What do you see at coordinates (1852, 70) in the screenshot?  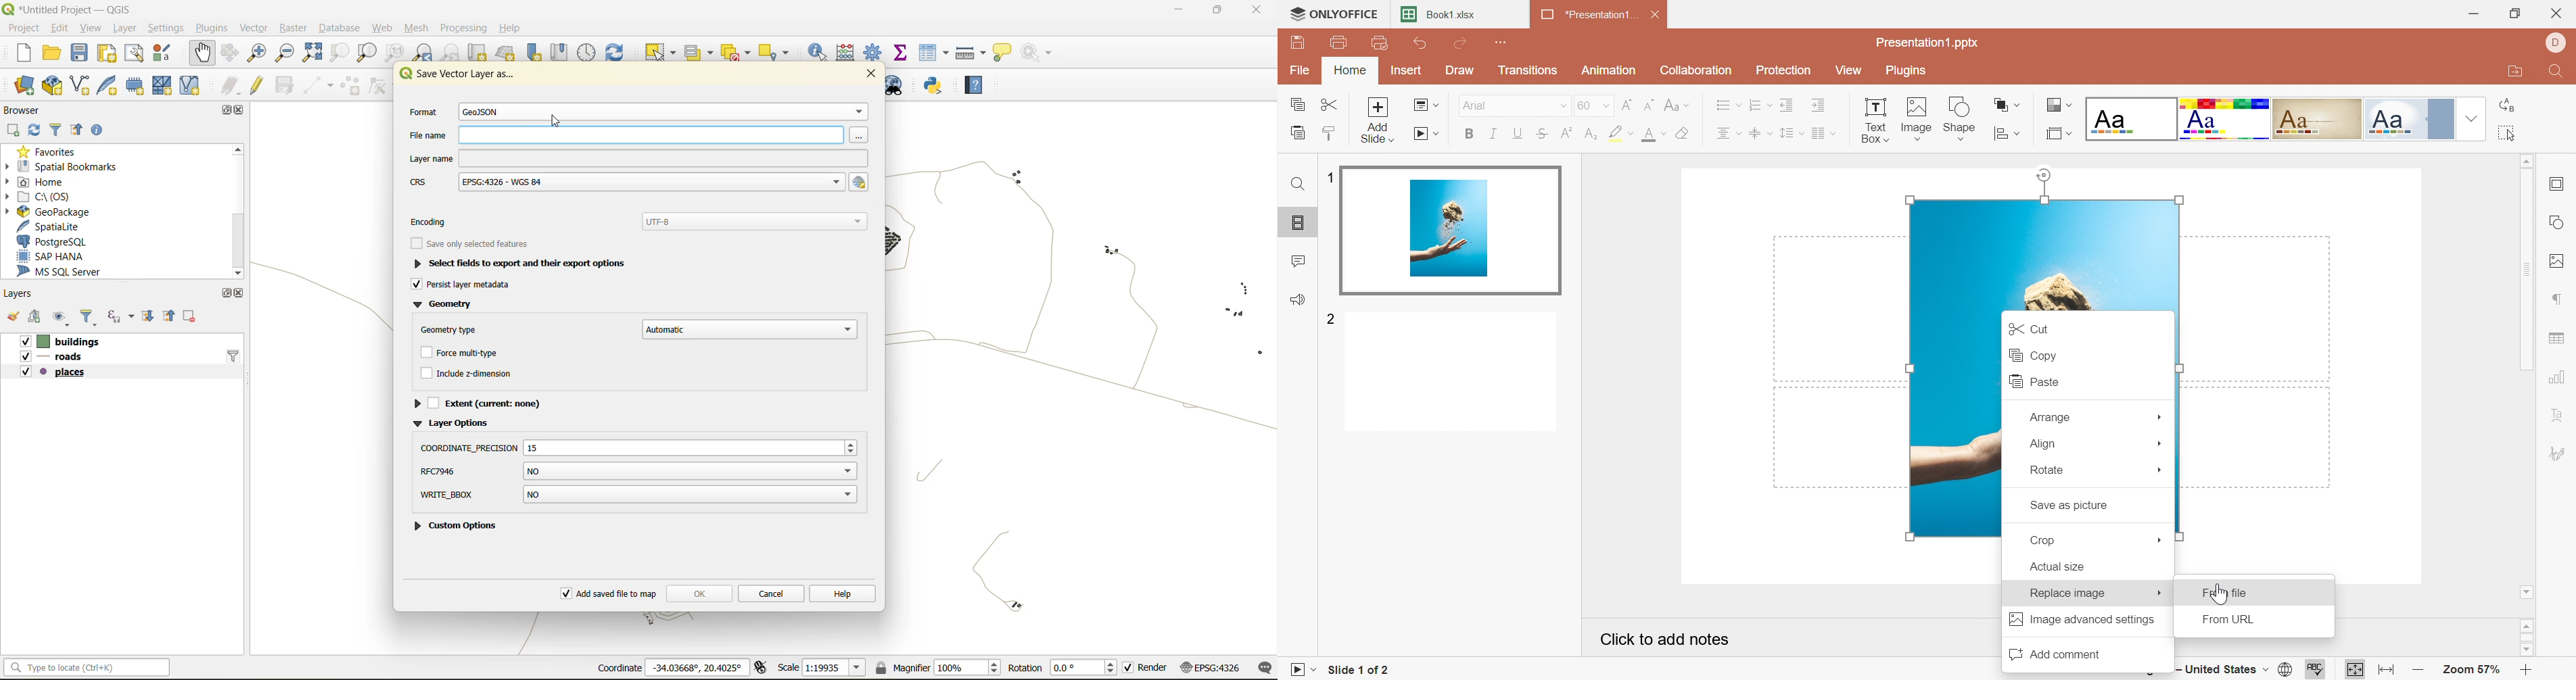 I see `View` at bounding box center [1852, 70].